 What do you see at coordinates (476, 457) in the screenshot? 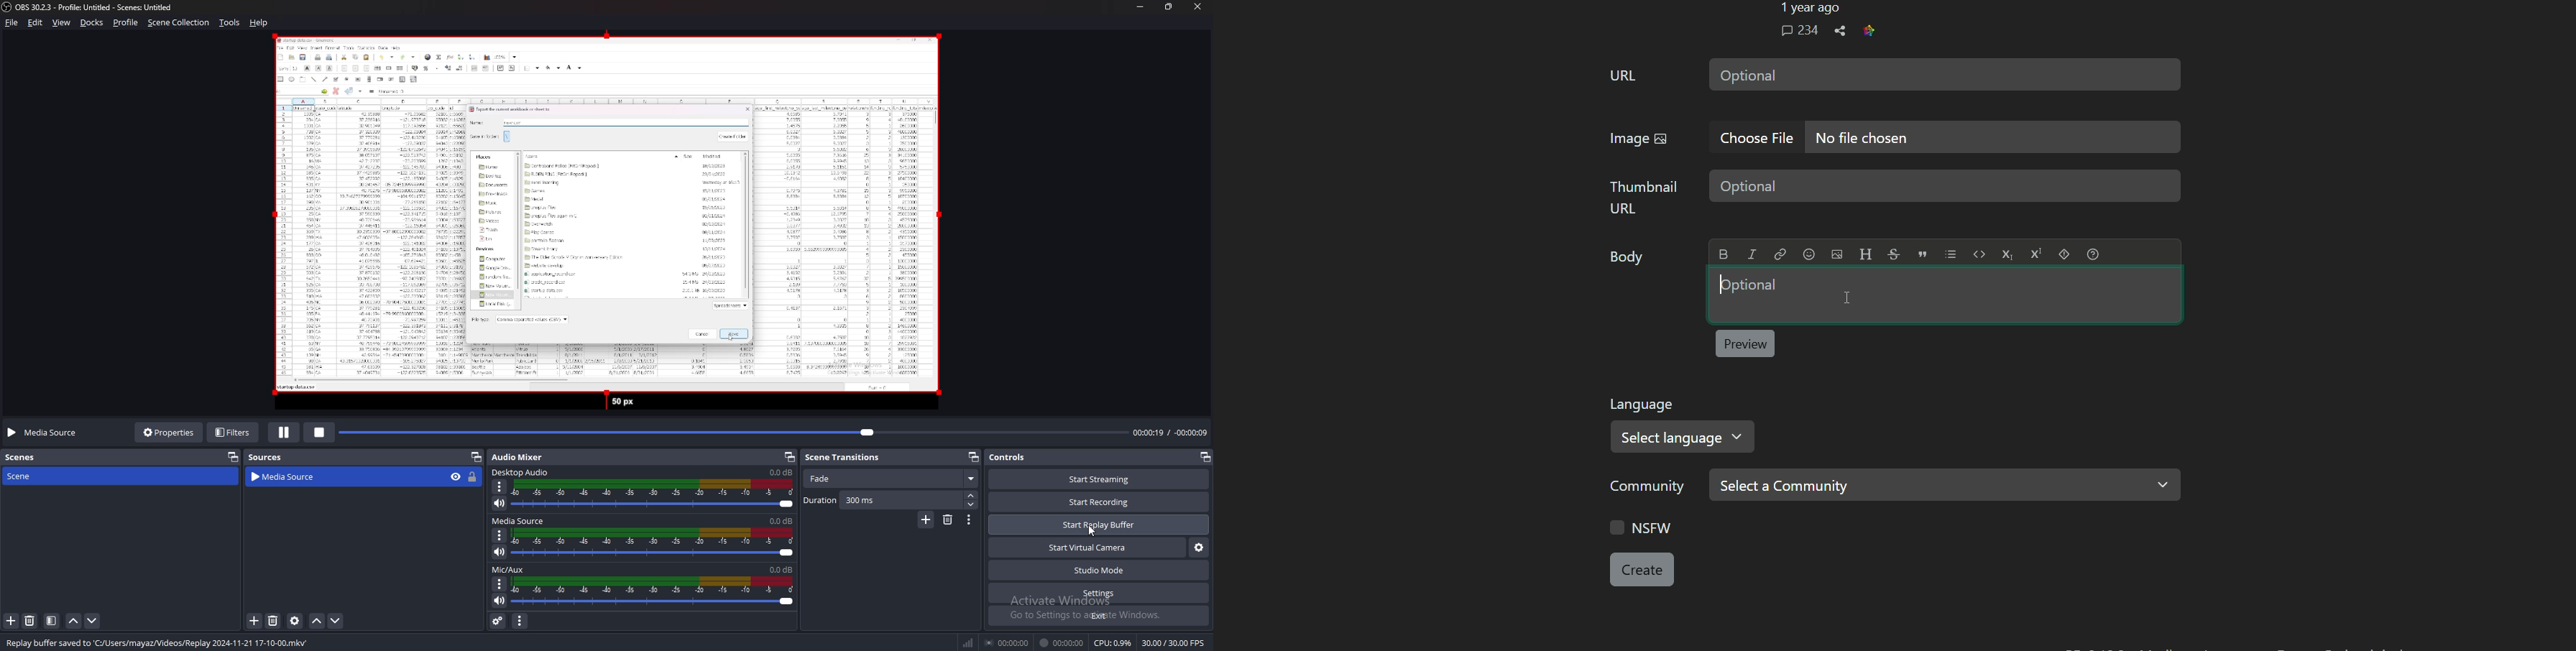
I see `pop out` at bounding box center [476, 457].